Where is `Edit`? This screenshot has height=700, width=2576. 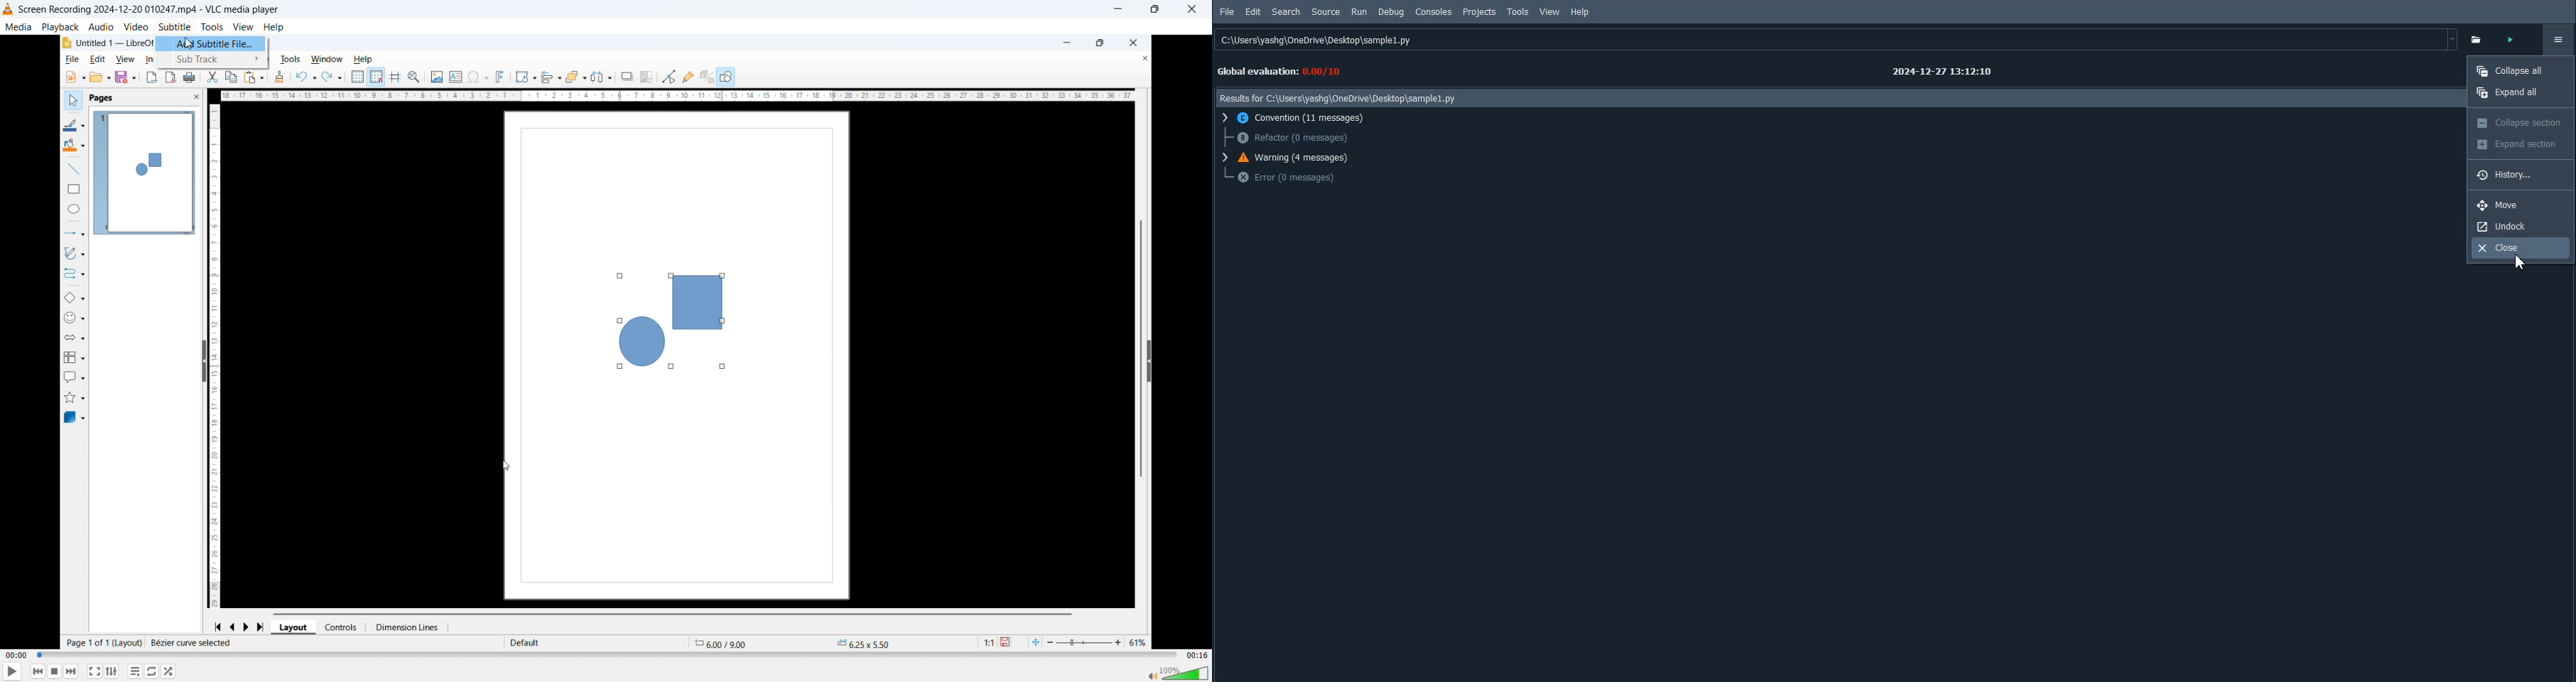
Edit is located at coordinates (1253, 11).